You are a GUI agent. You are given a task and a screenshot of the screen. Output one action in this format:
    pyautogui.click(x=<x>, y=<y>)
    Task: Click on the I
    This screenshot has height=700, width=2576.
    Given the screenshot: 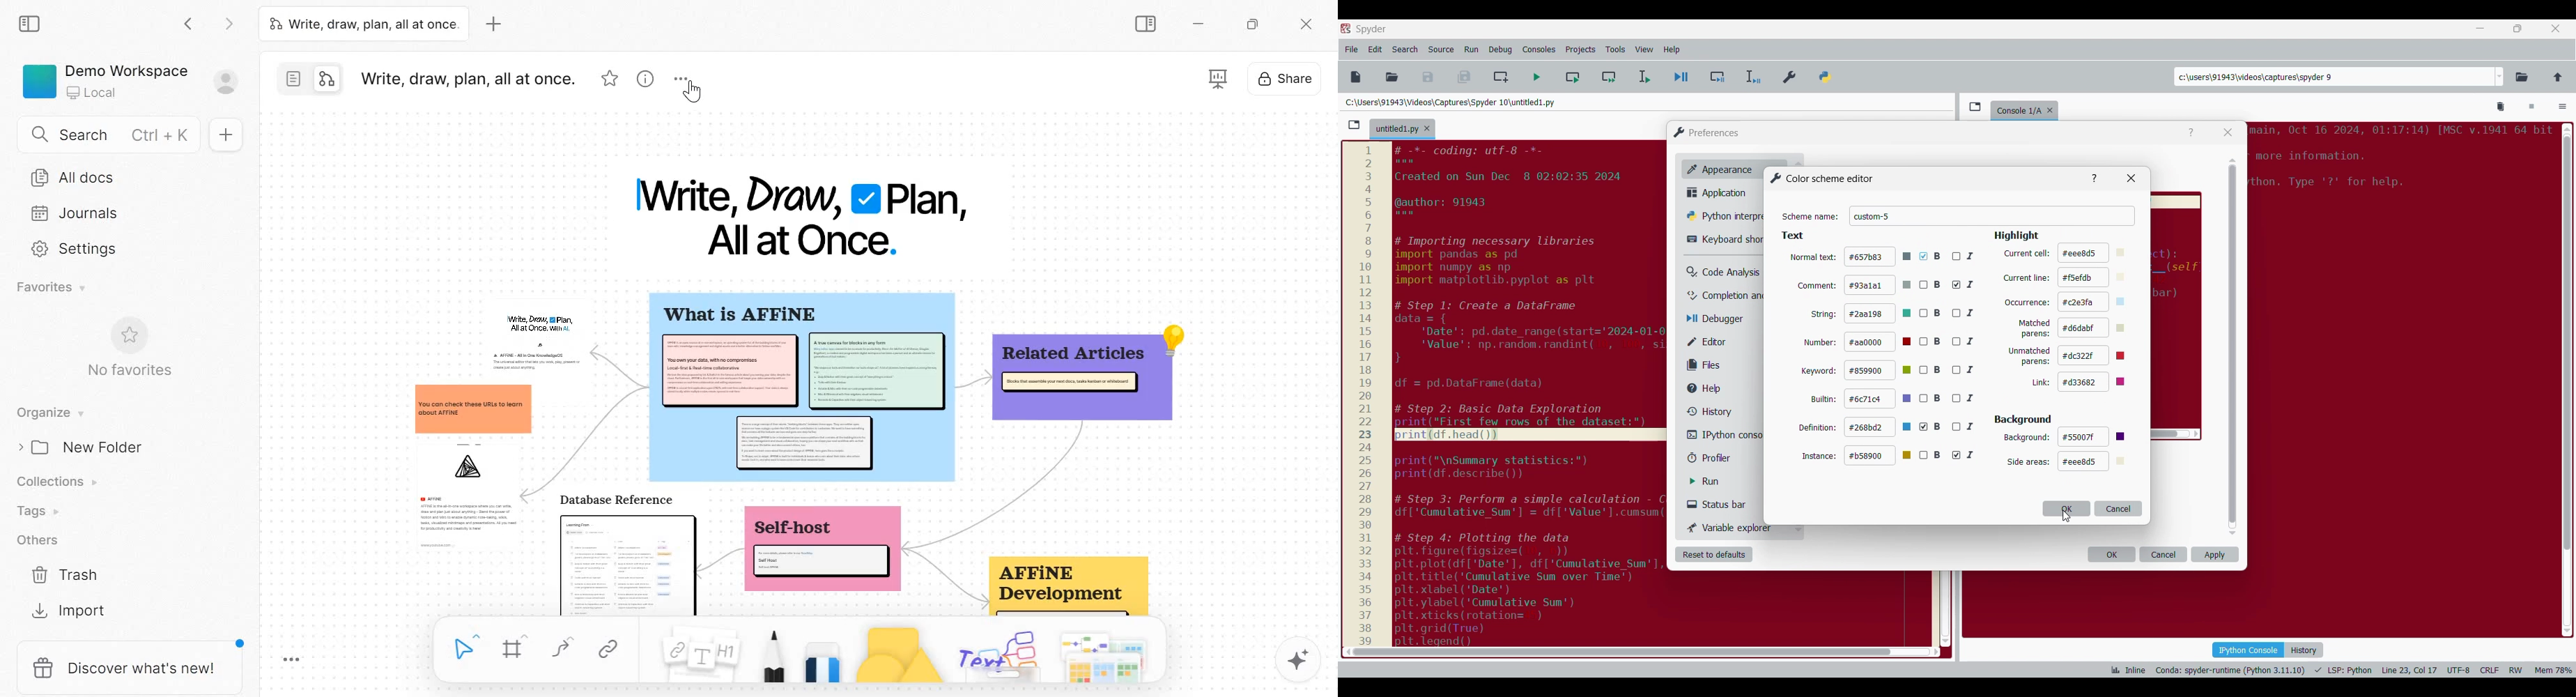 What is the action you would take?
    pyautogui.click(x=1966, y=342)
    